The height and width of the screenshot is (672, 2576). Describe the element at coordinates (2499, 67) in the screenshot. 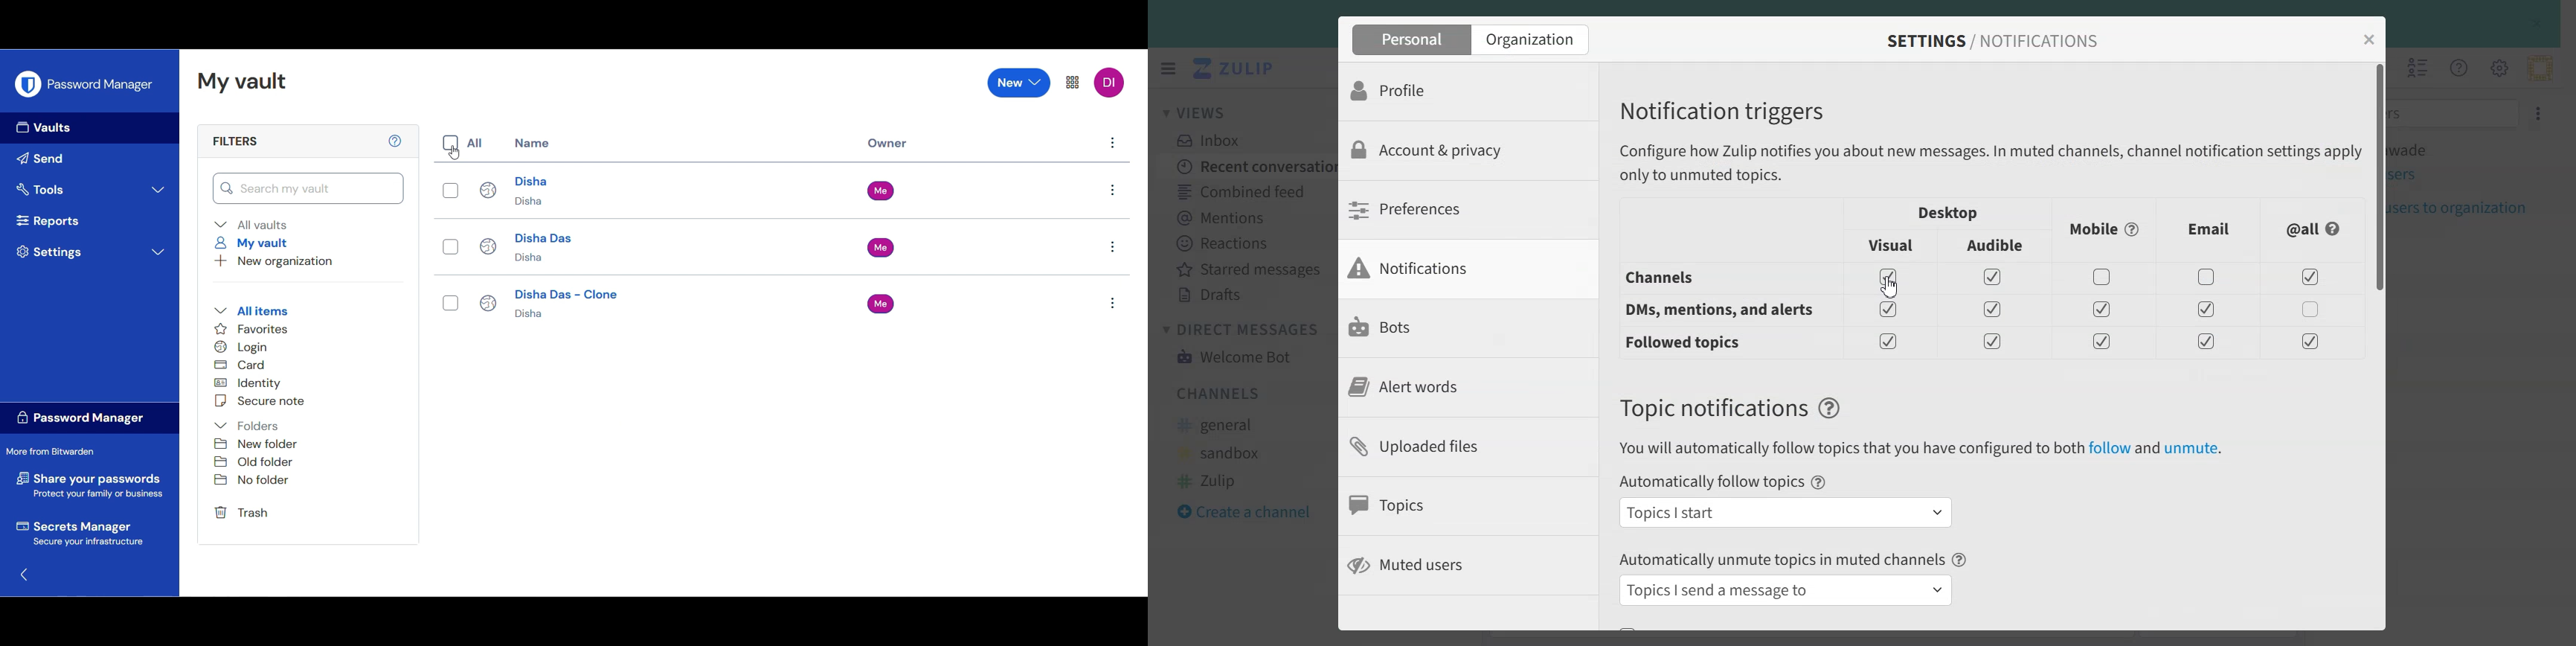

I see `Main menu` at that location.